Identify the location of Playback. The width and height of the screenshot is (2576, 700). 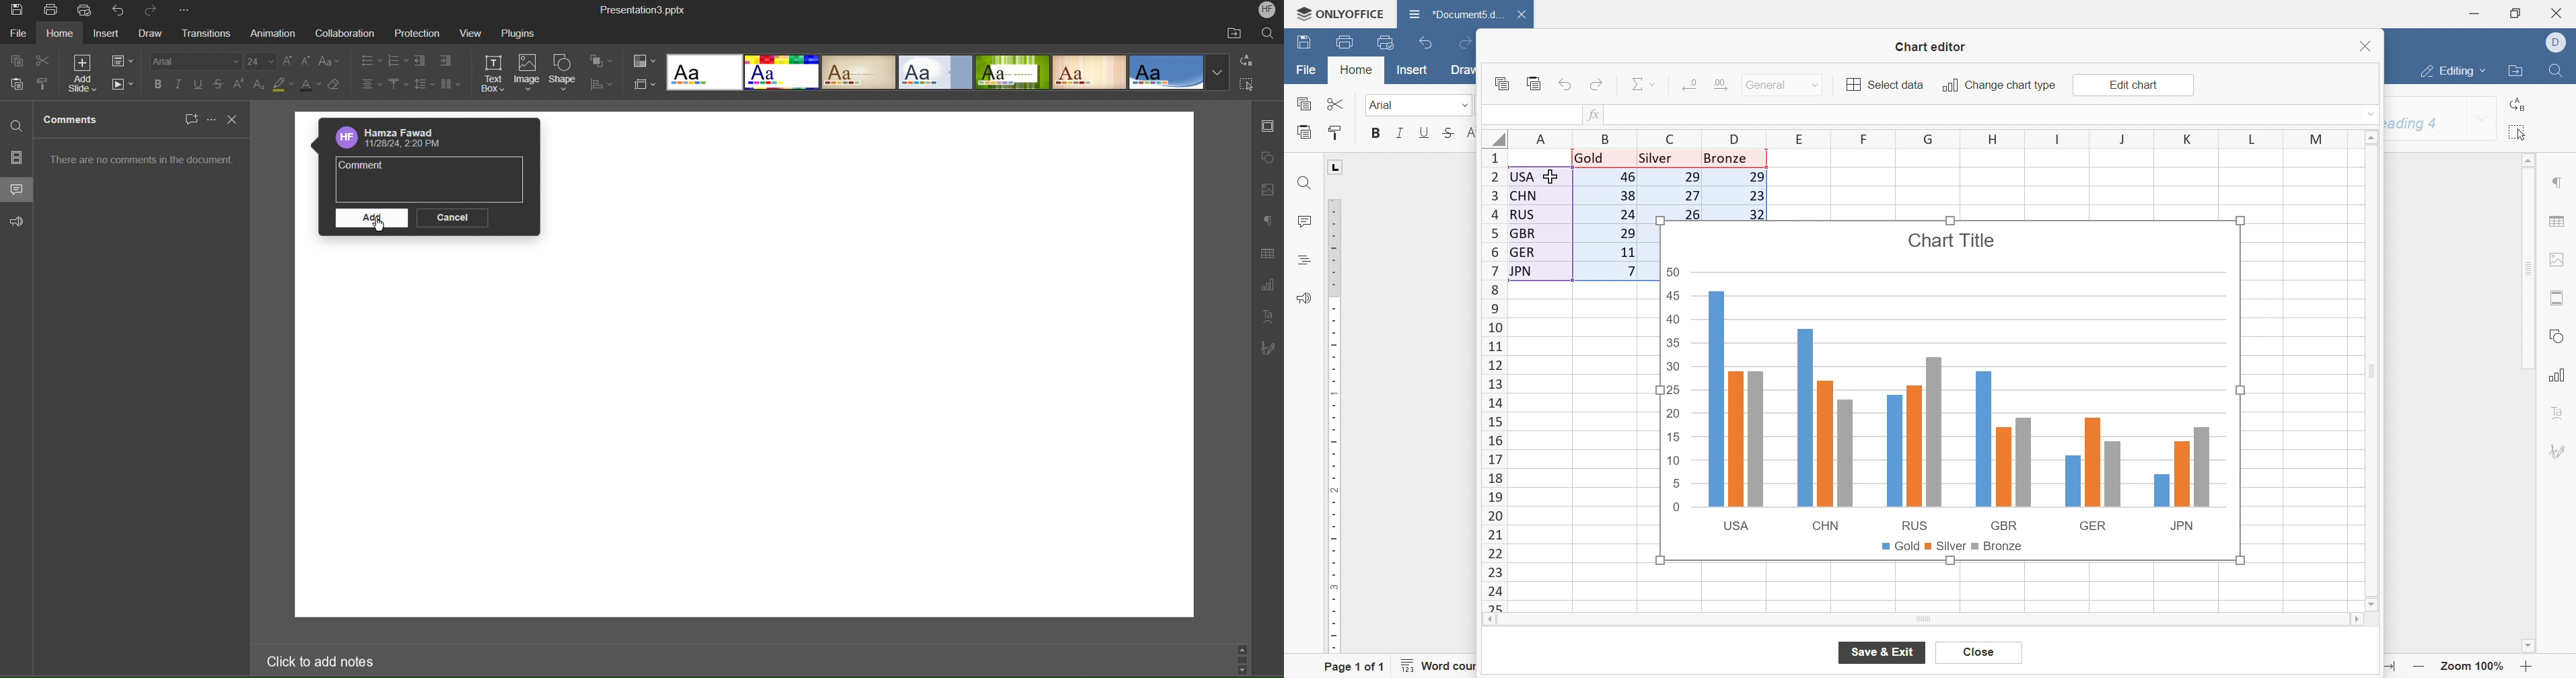
(123, 84).